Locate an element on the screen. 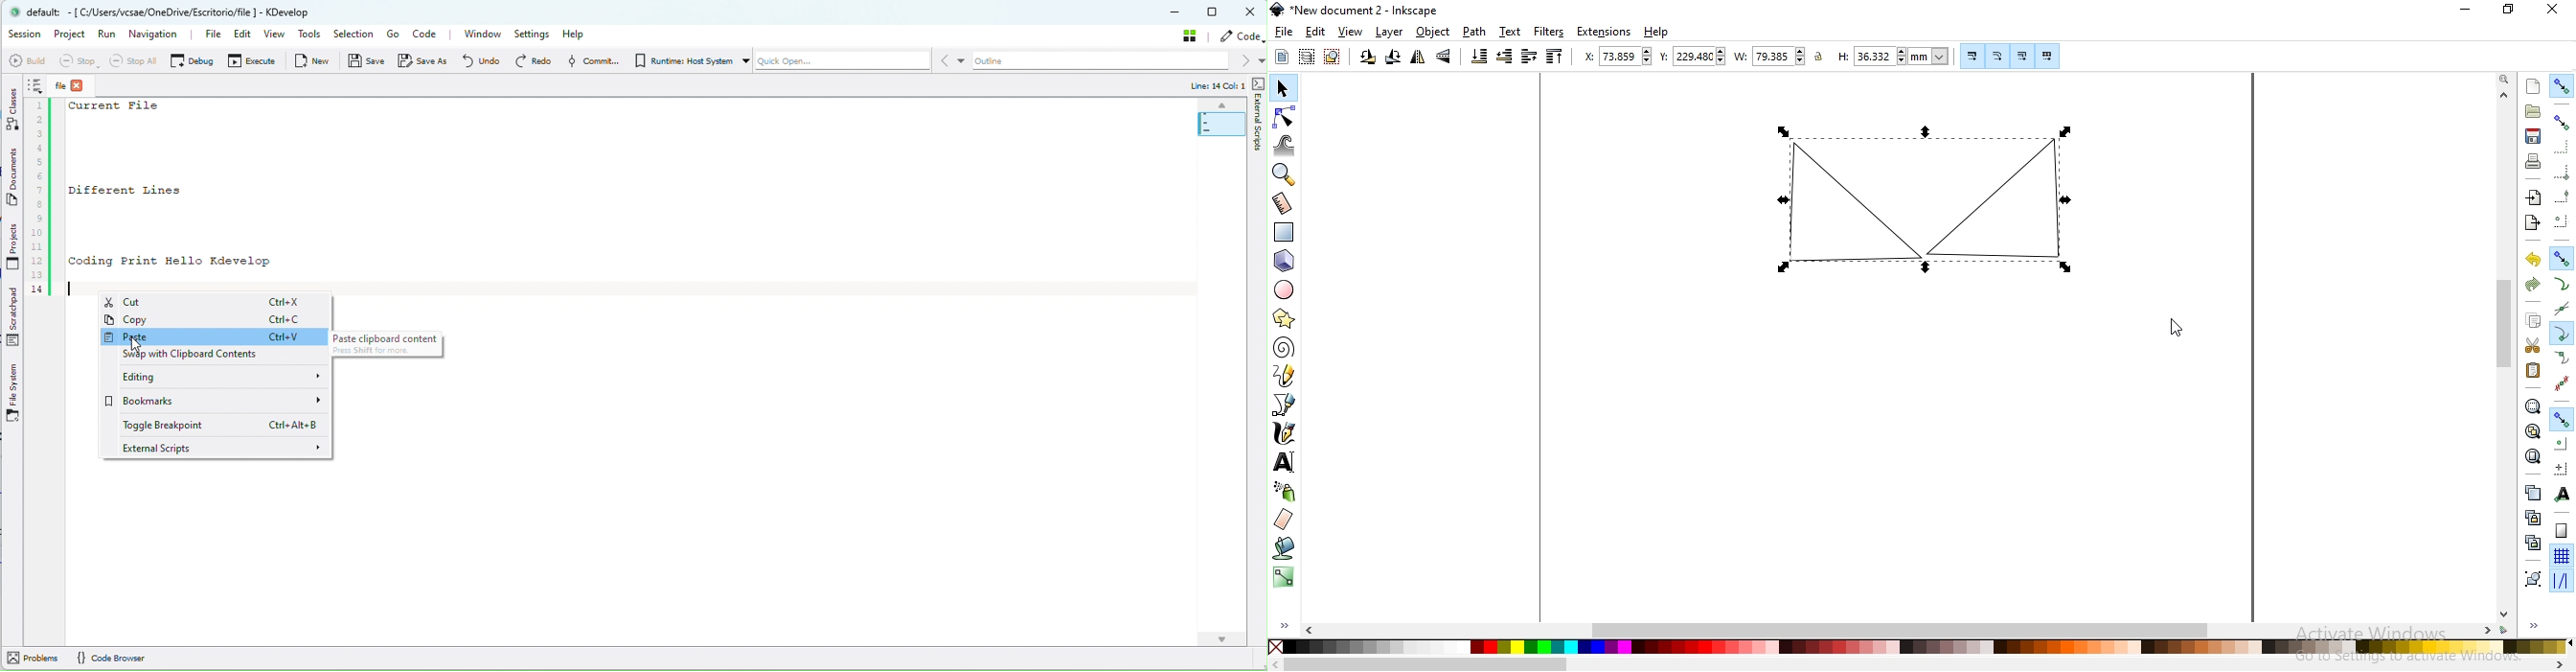 The image size is (2576, 672). create 3d object is located at coordinates (1285, 261).